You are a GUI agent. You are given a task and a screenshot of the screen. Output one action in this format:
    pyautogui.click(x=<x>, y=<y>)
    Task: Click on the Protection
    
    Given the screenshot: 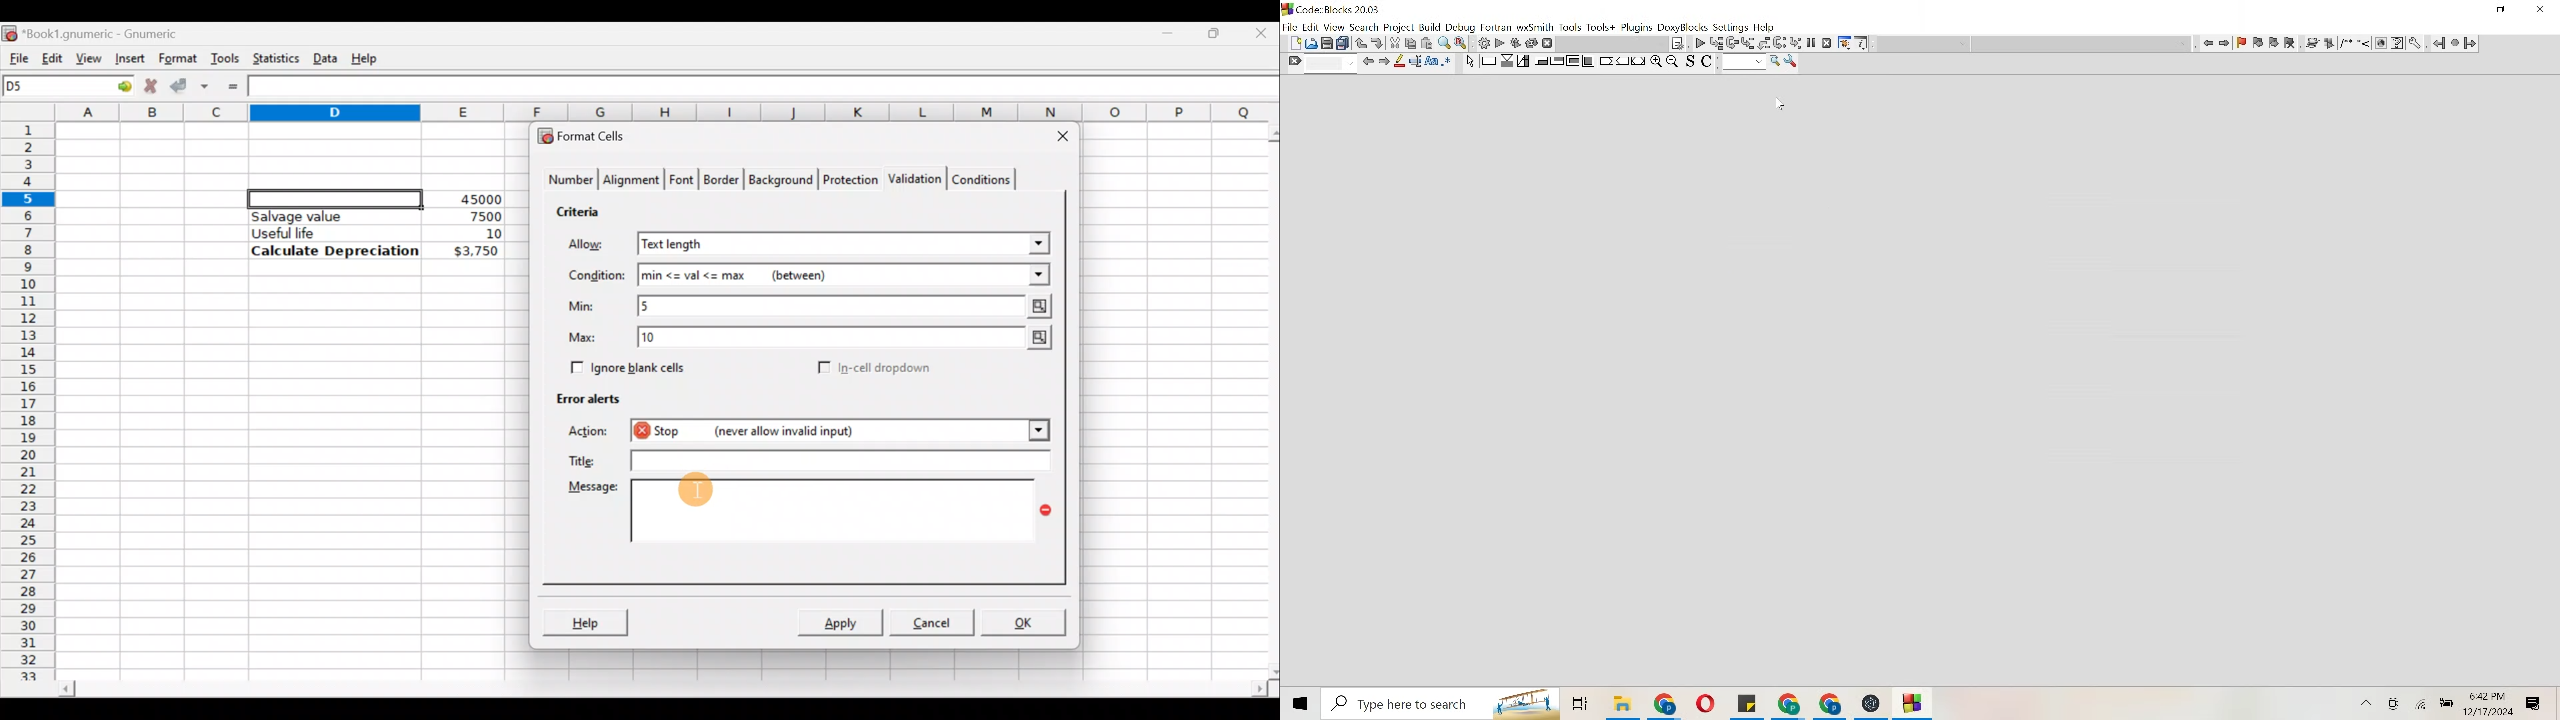 What is the action you would take?
    pyautogui.click(x=847, y=178)
    